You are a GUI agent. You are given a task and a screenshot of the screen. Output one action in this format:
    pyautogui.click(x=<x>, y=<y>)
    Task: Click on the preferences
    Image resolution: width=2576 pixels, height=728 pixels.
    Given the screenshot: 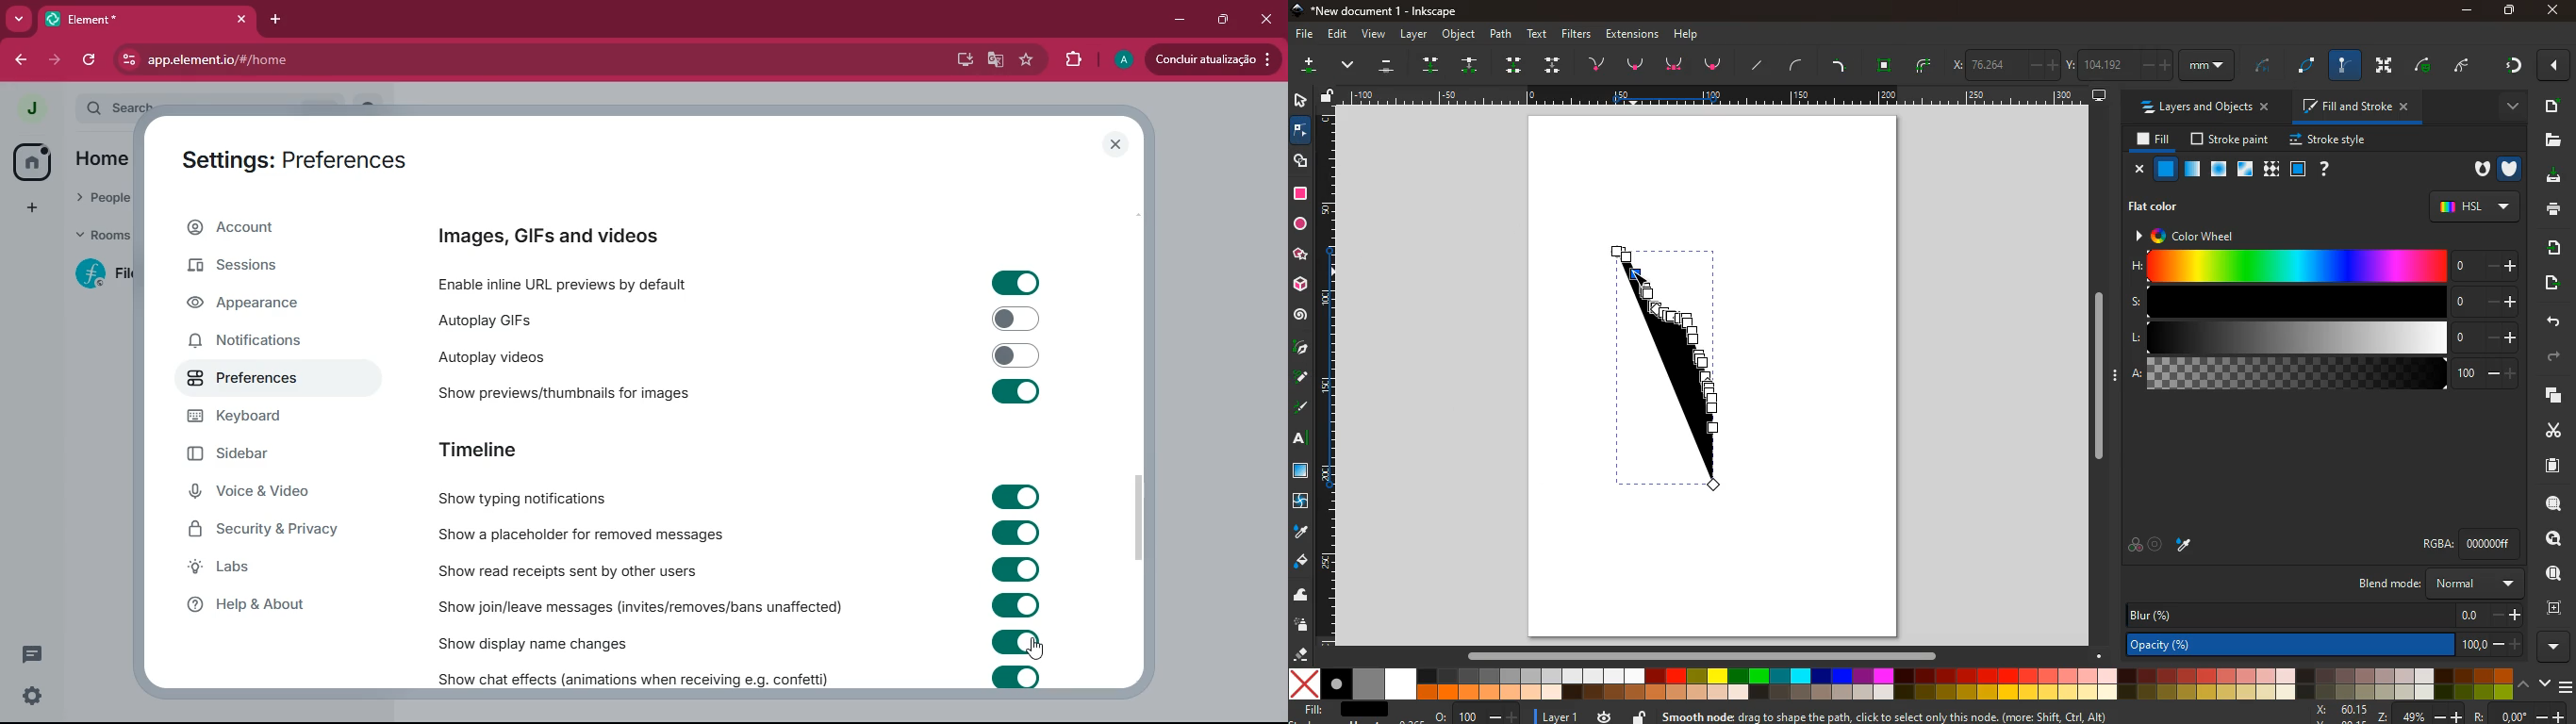 What is the action you would take?
    pyautogui.click(x=246, y=378)
    